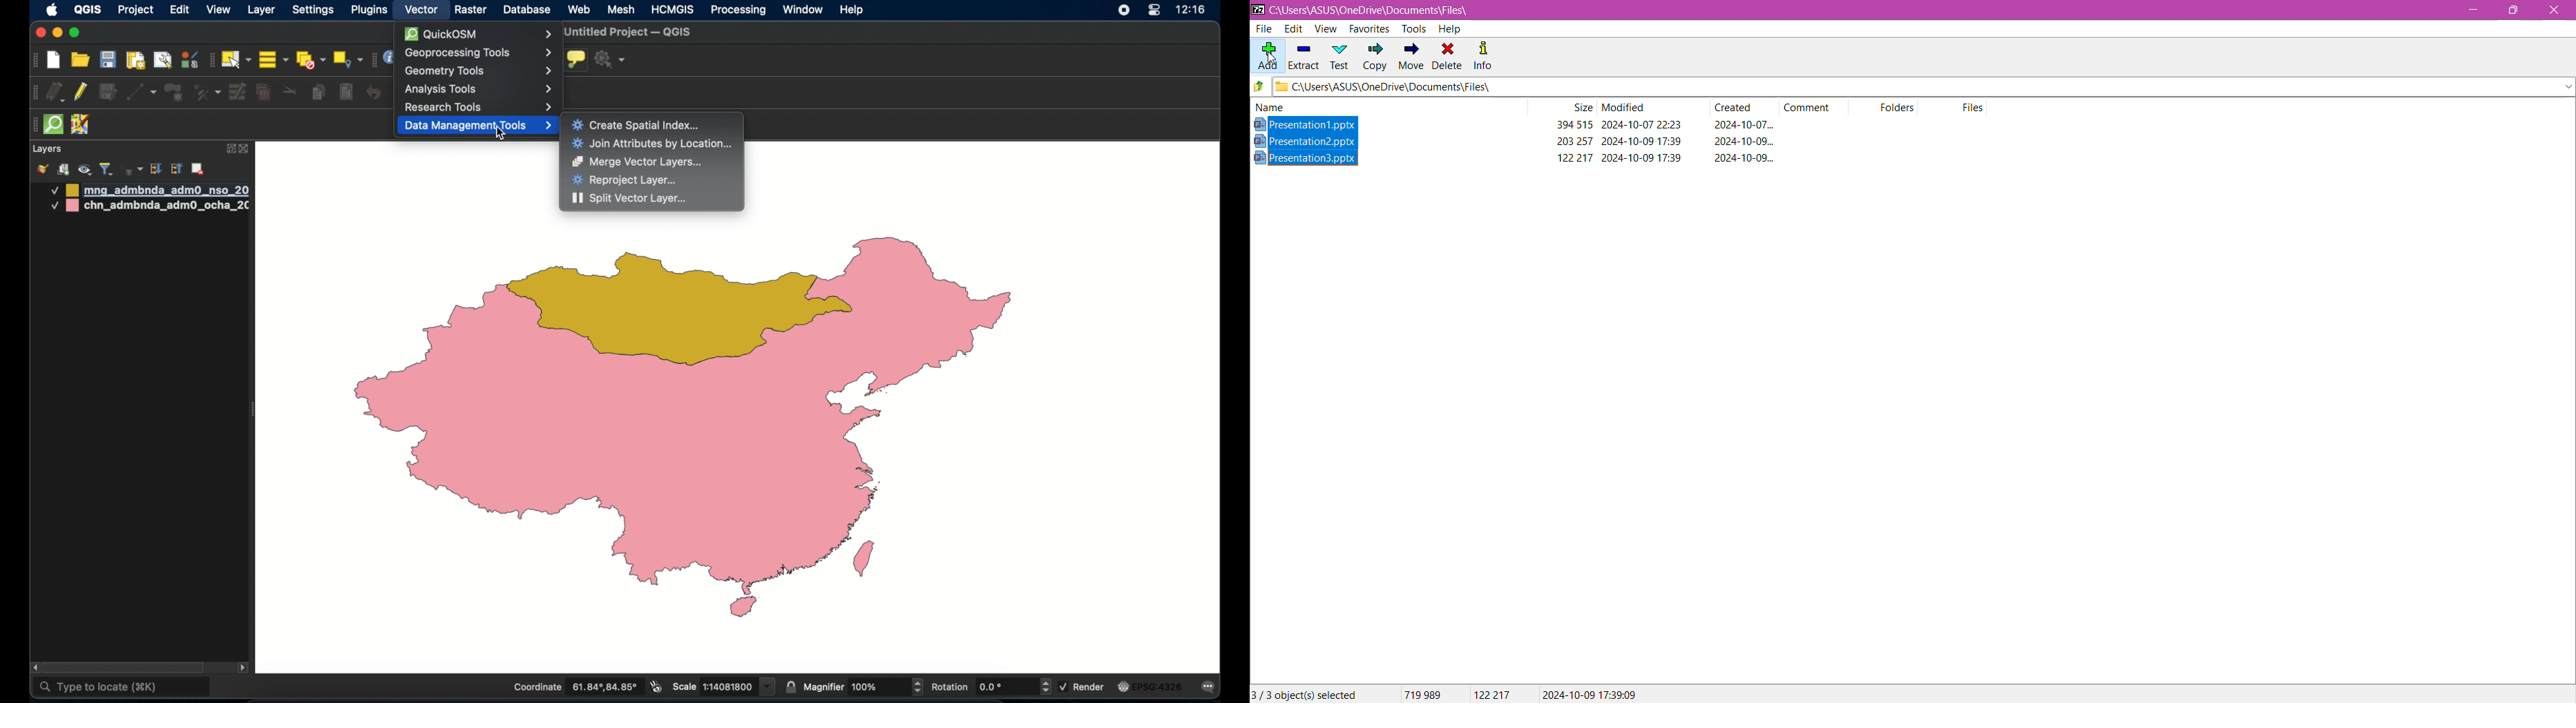  Describe the element at coordinates (42, 169) in the screenshot. I see `open layer styling panel` at that location.